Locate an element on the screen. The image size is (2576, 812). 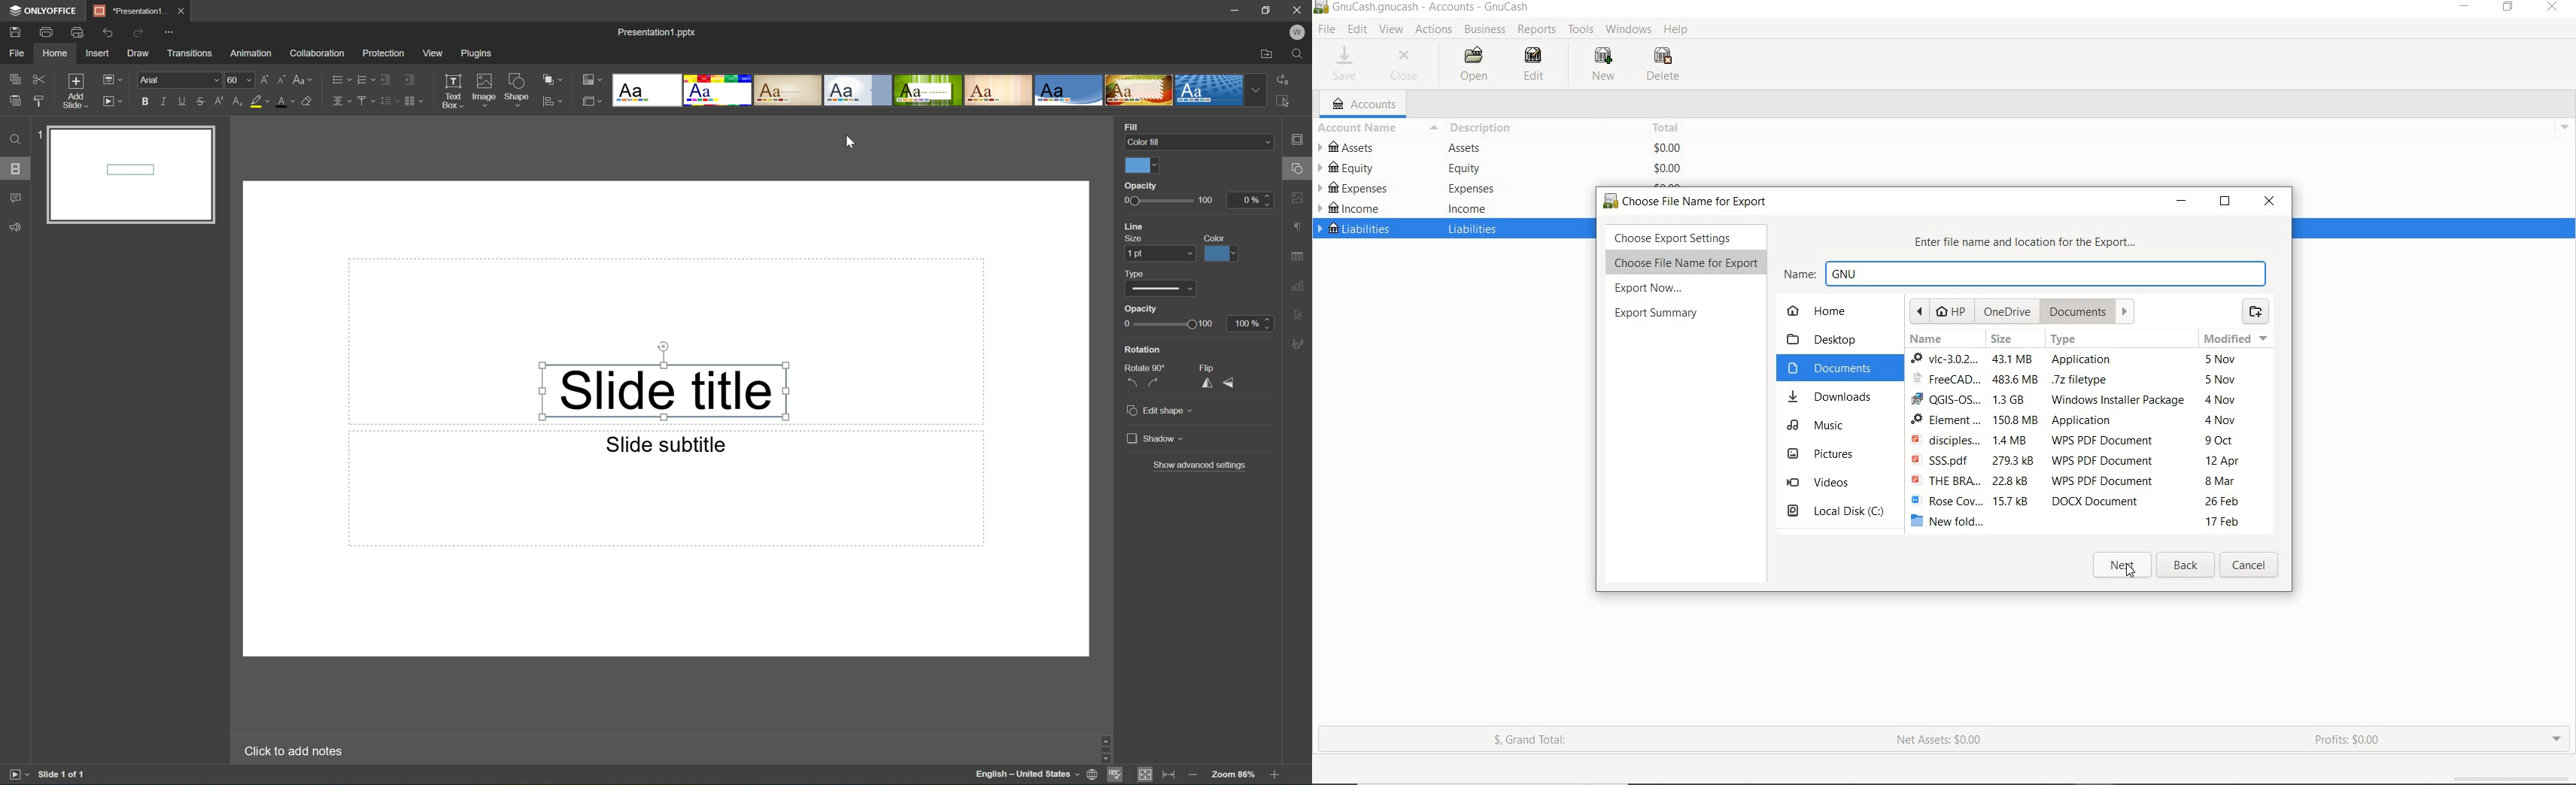
Type is located at coordinates (1158, 290).